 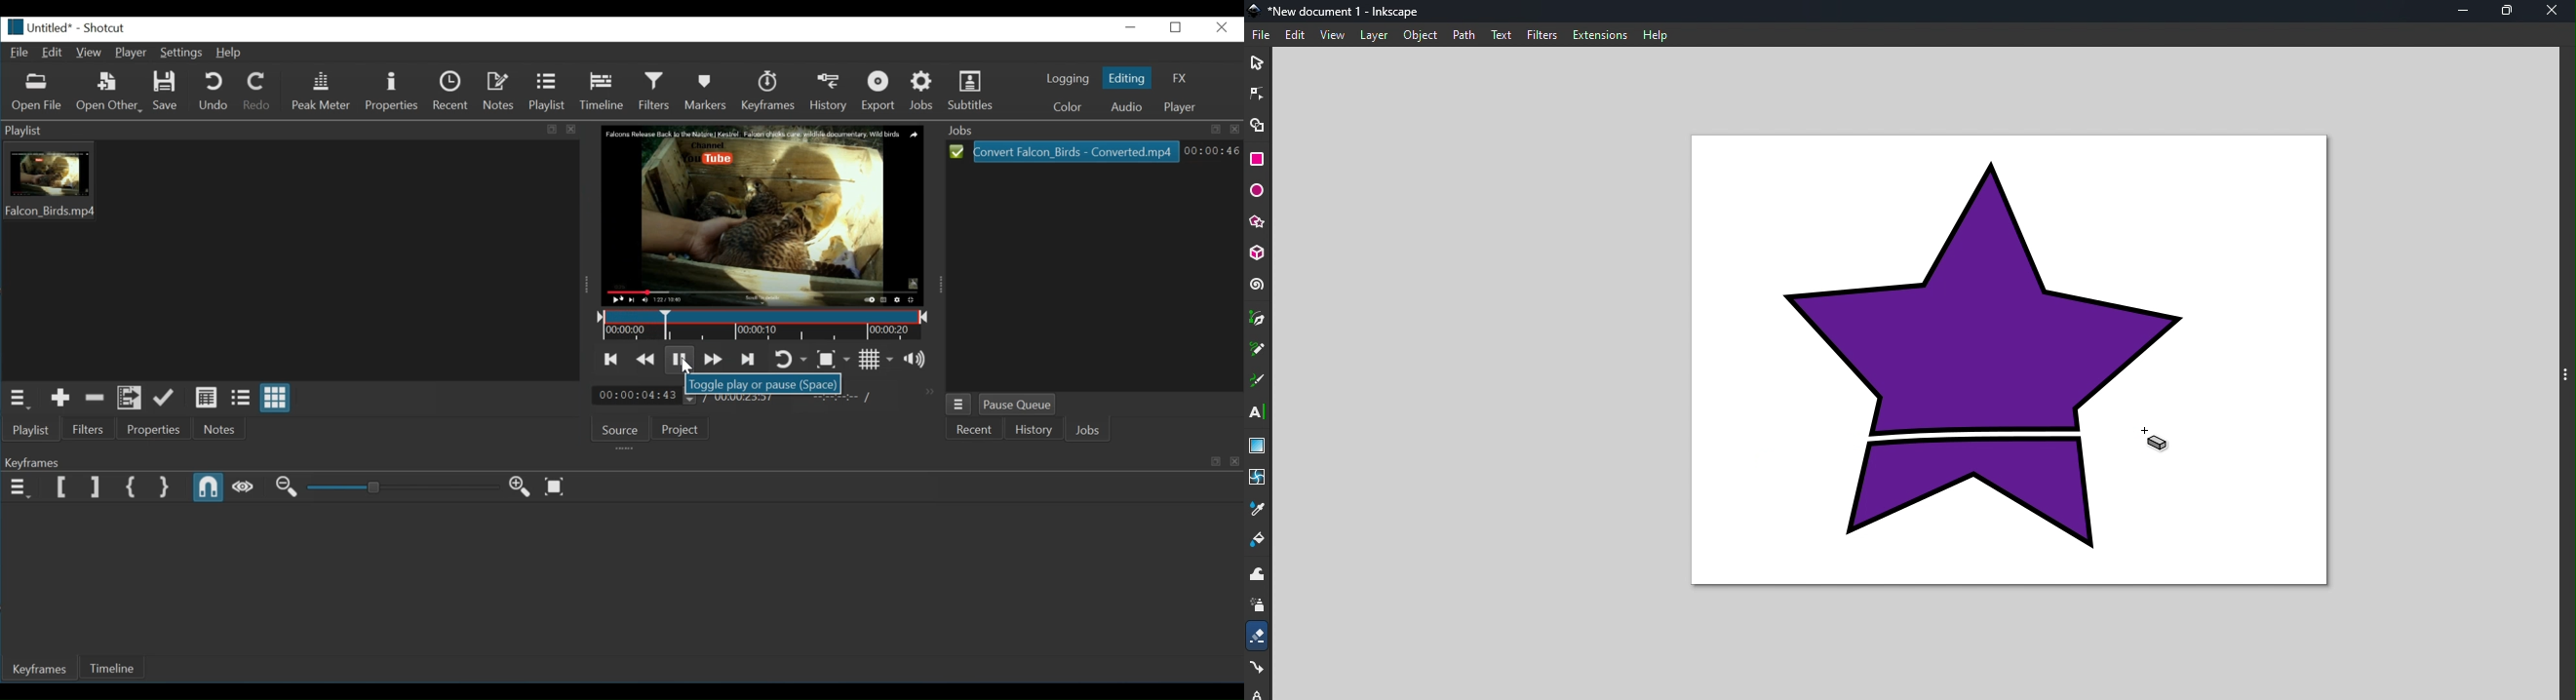 What do you see at coordinates (30, 429) in the screenshot?
I see `Playlist` at bounding box center [30, 429].